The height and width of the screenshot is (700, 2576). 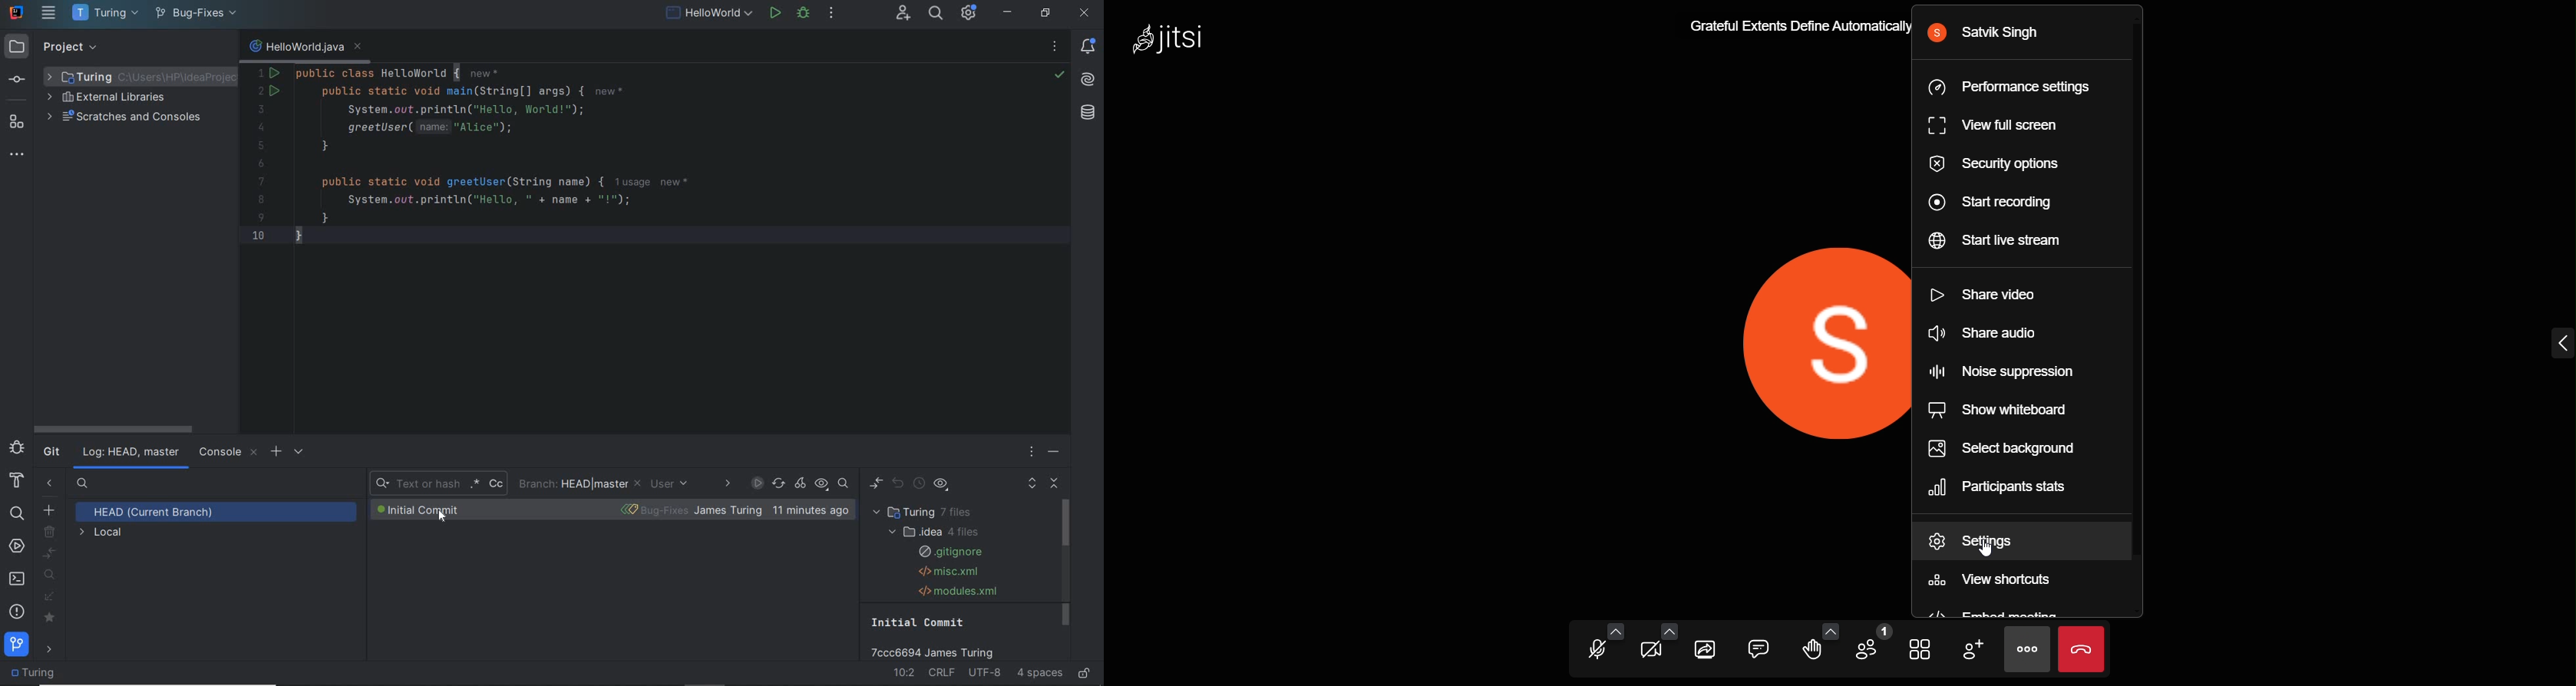 I want to click on file encoding, so click(x=986, y=674).